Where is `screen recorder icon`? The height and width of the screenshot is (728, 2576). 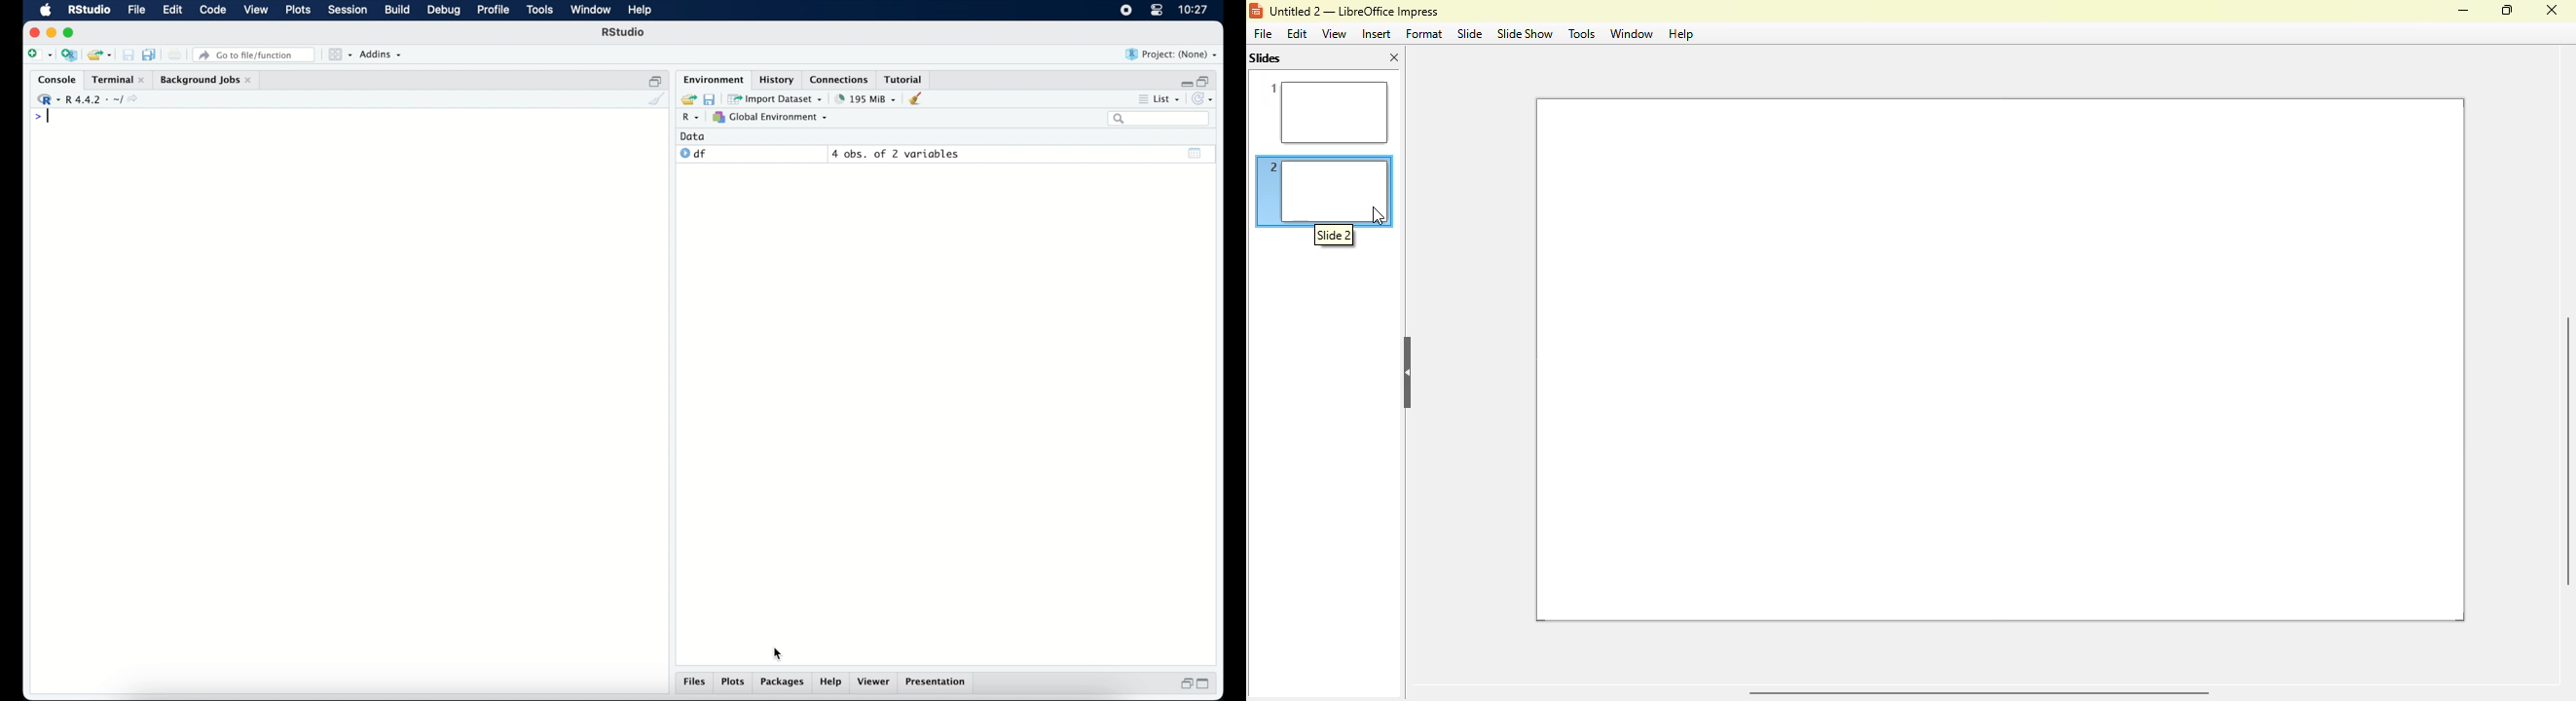
screen recorder icon is located at coordinates (1125, 10).